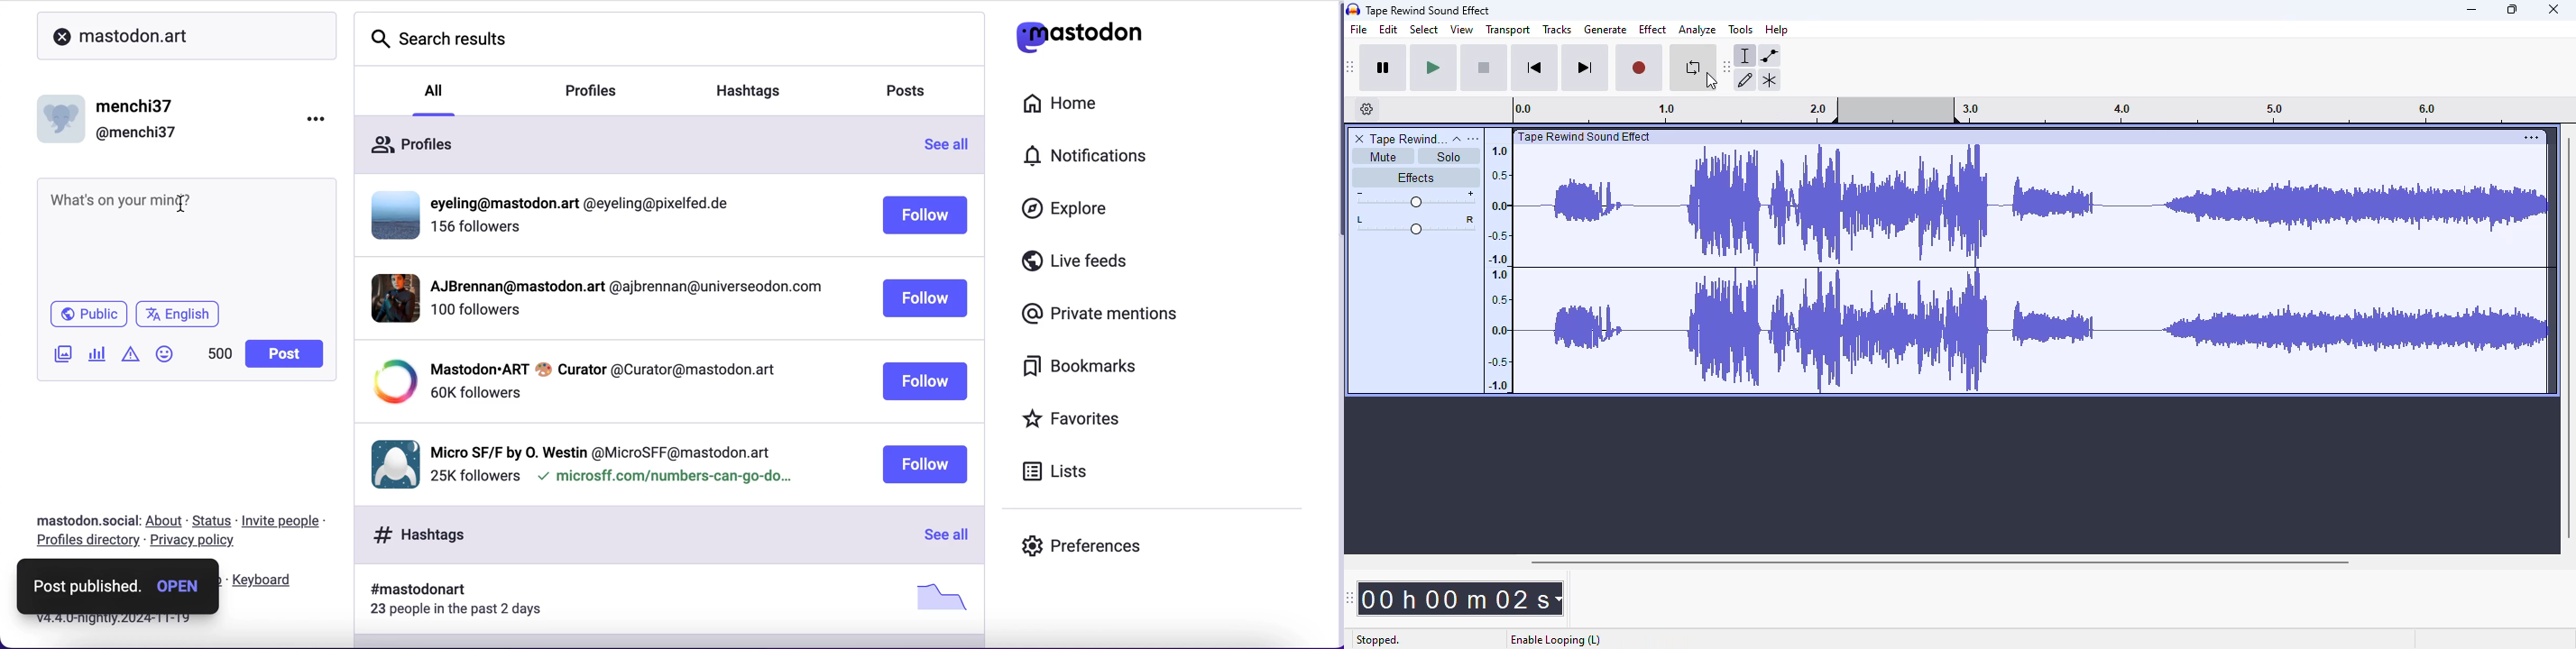 The width and height of the screenshot is (2576, 672). I want to click on volume, so click(1415, 200).